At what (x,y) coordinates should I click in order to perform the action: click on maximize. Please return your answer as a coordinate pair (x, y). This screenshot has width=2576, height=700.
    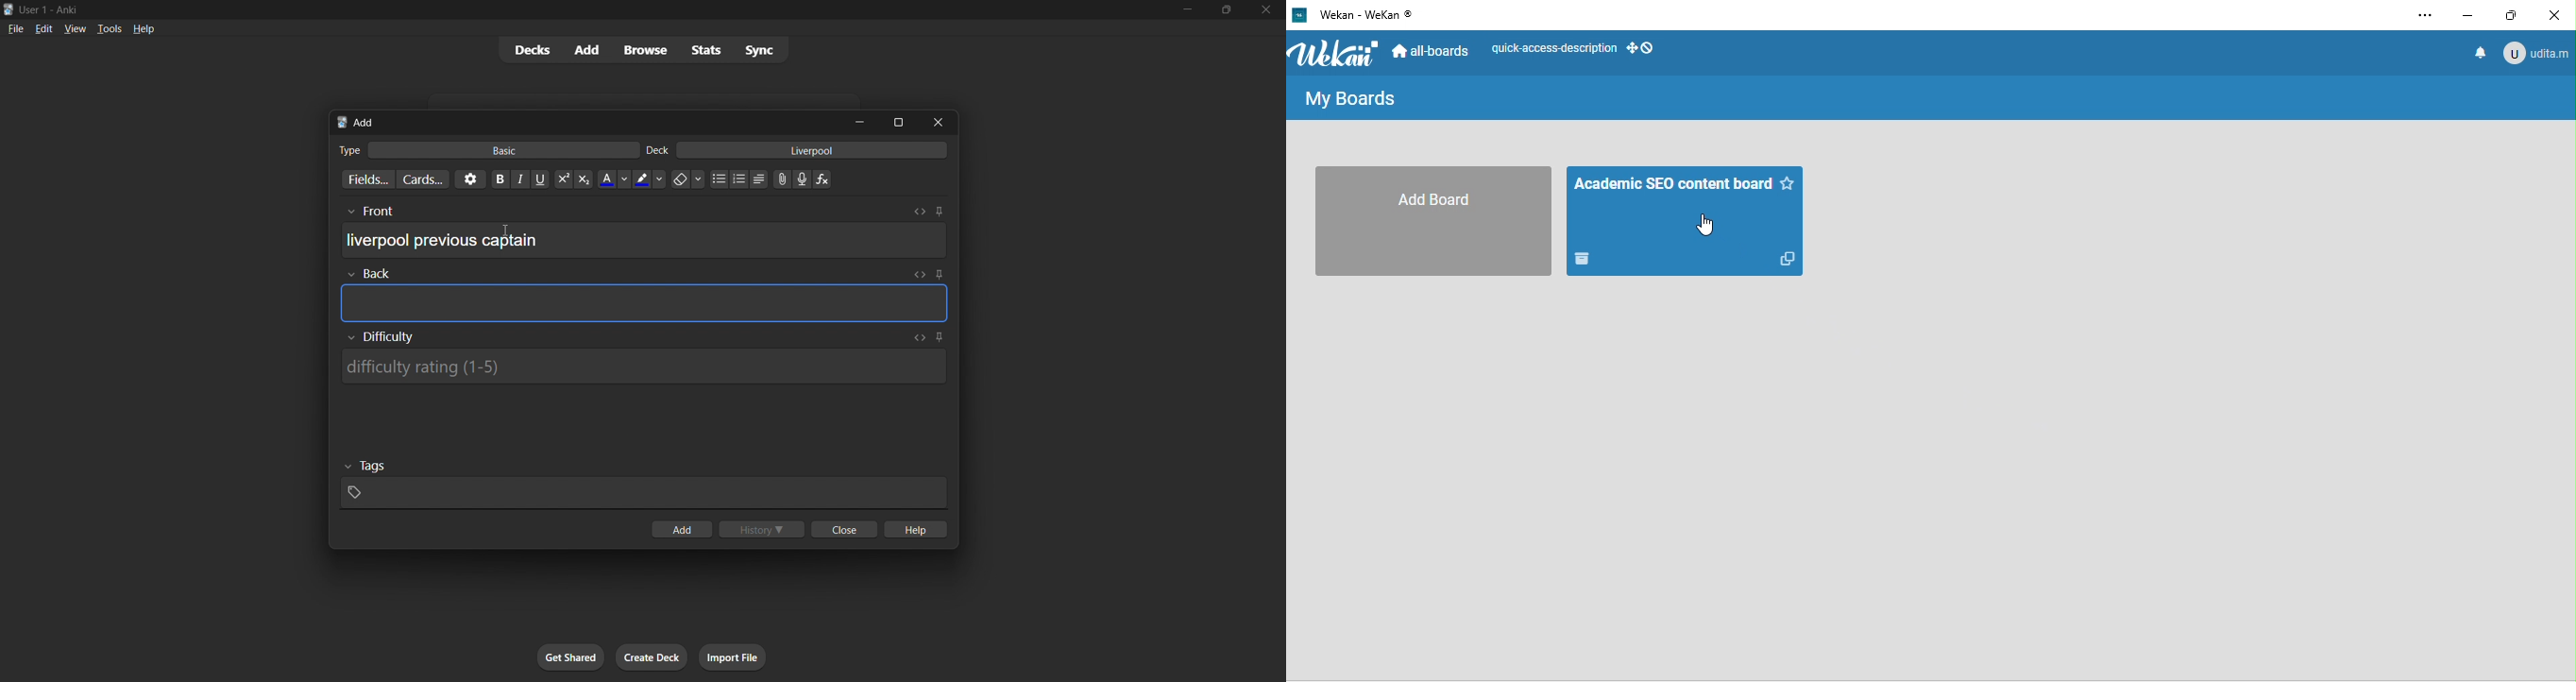
    Looking at the image, I should click on (900, 121).